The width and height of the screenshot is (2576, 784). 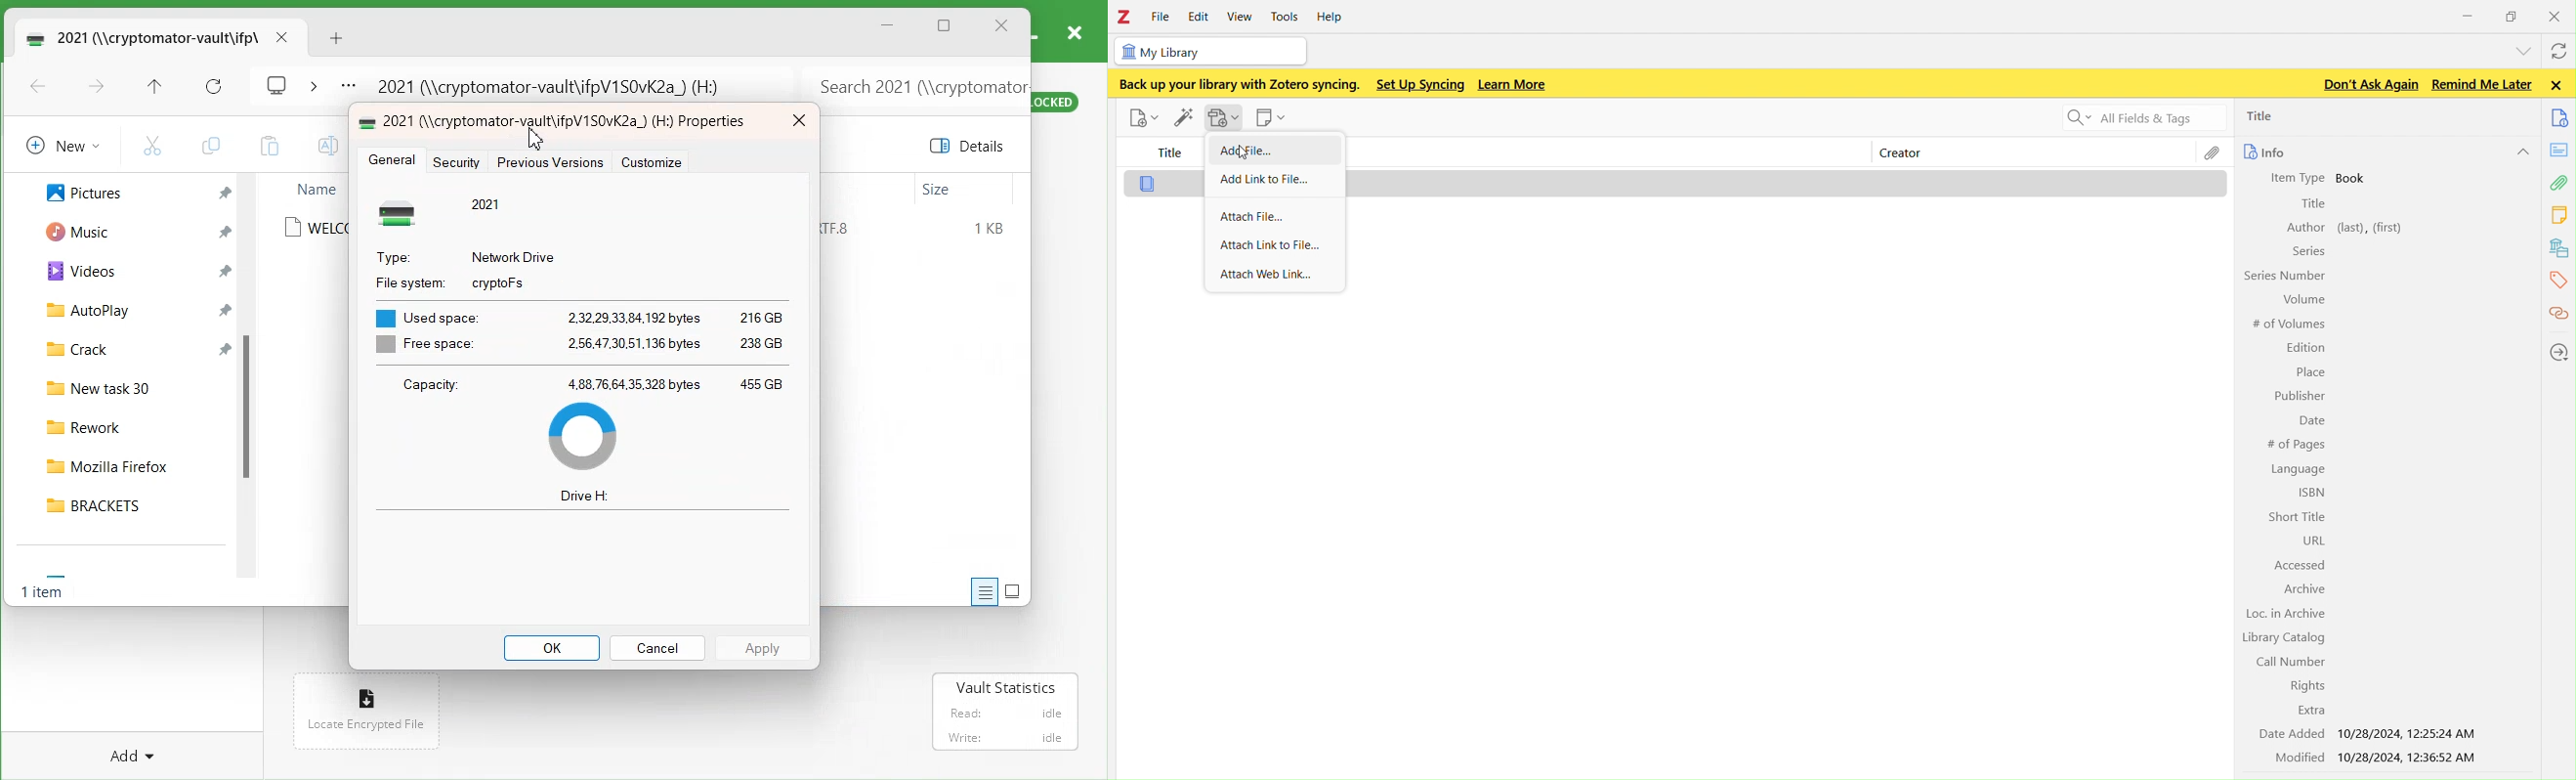 What do you see at coordinates (68, 347) in the screenshot?
I see `Crack` at bounding box center [68, 347].